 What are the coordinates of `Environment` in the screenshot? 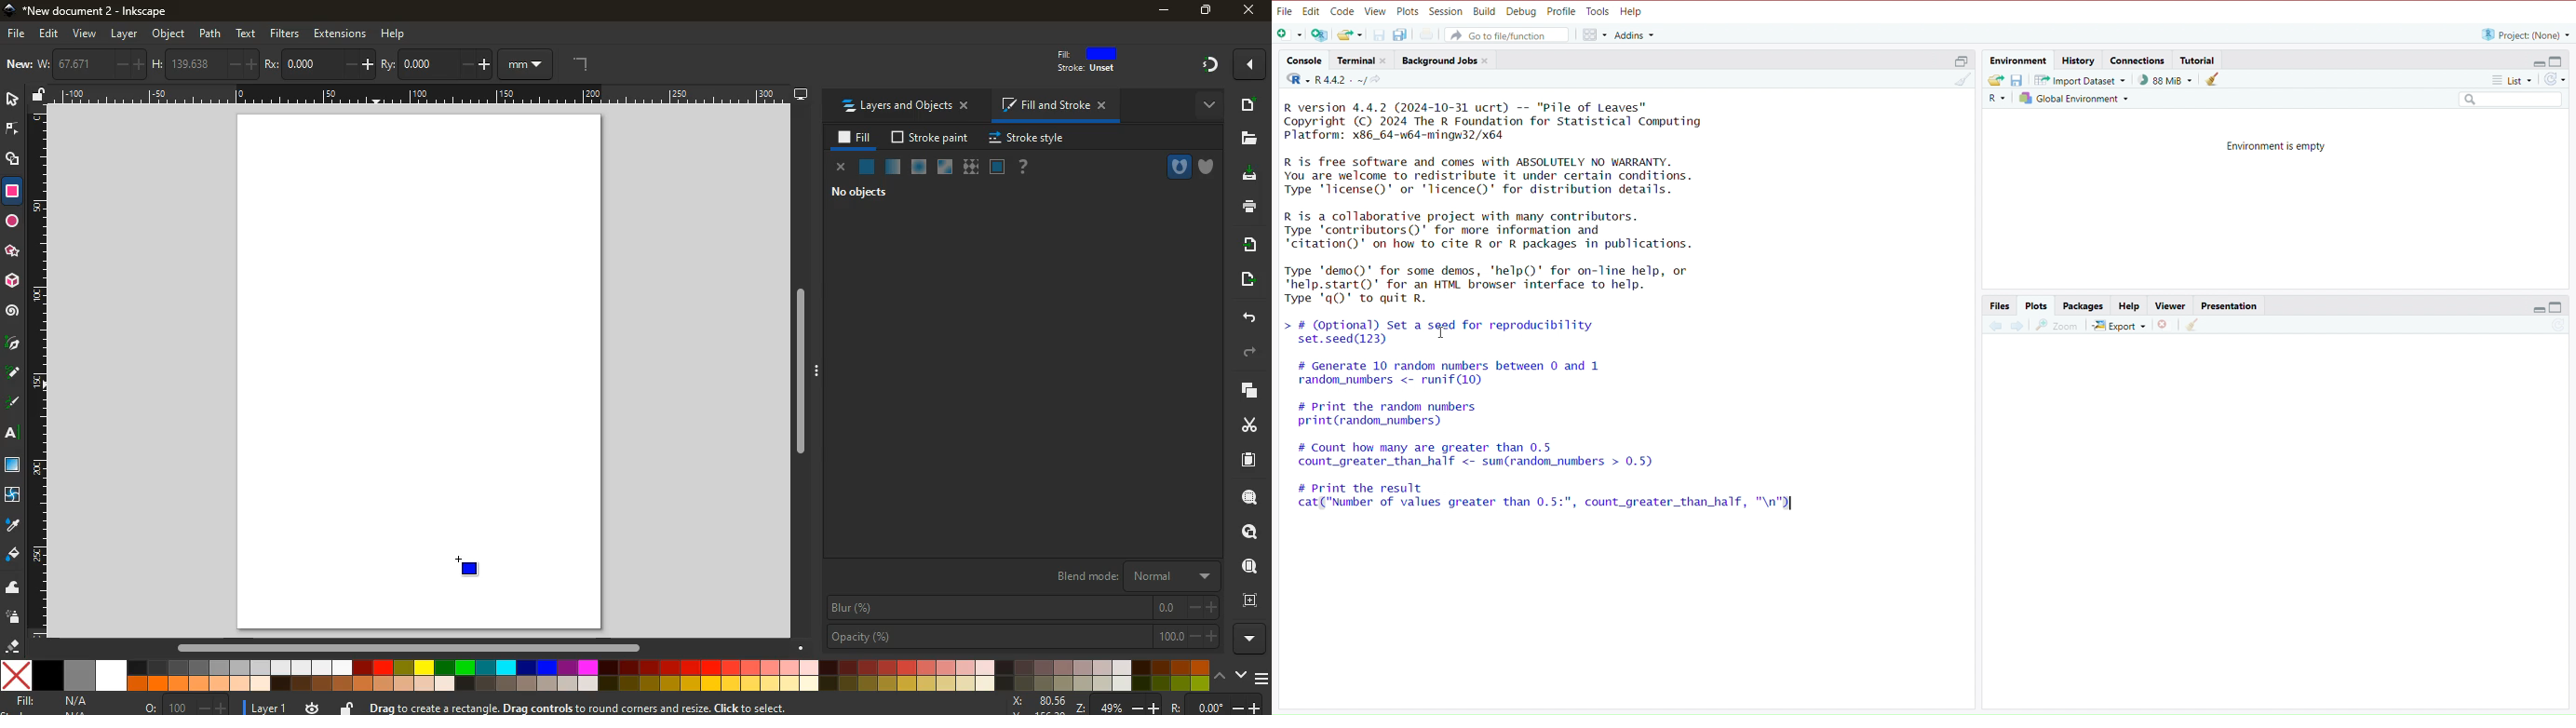 It's located at (2019, 59).